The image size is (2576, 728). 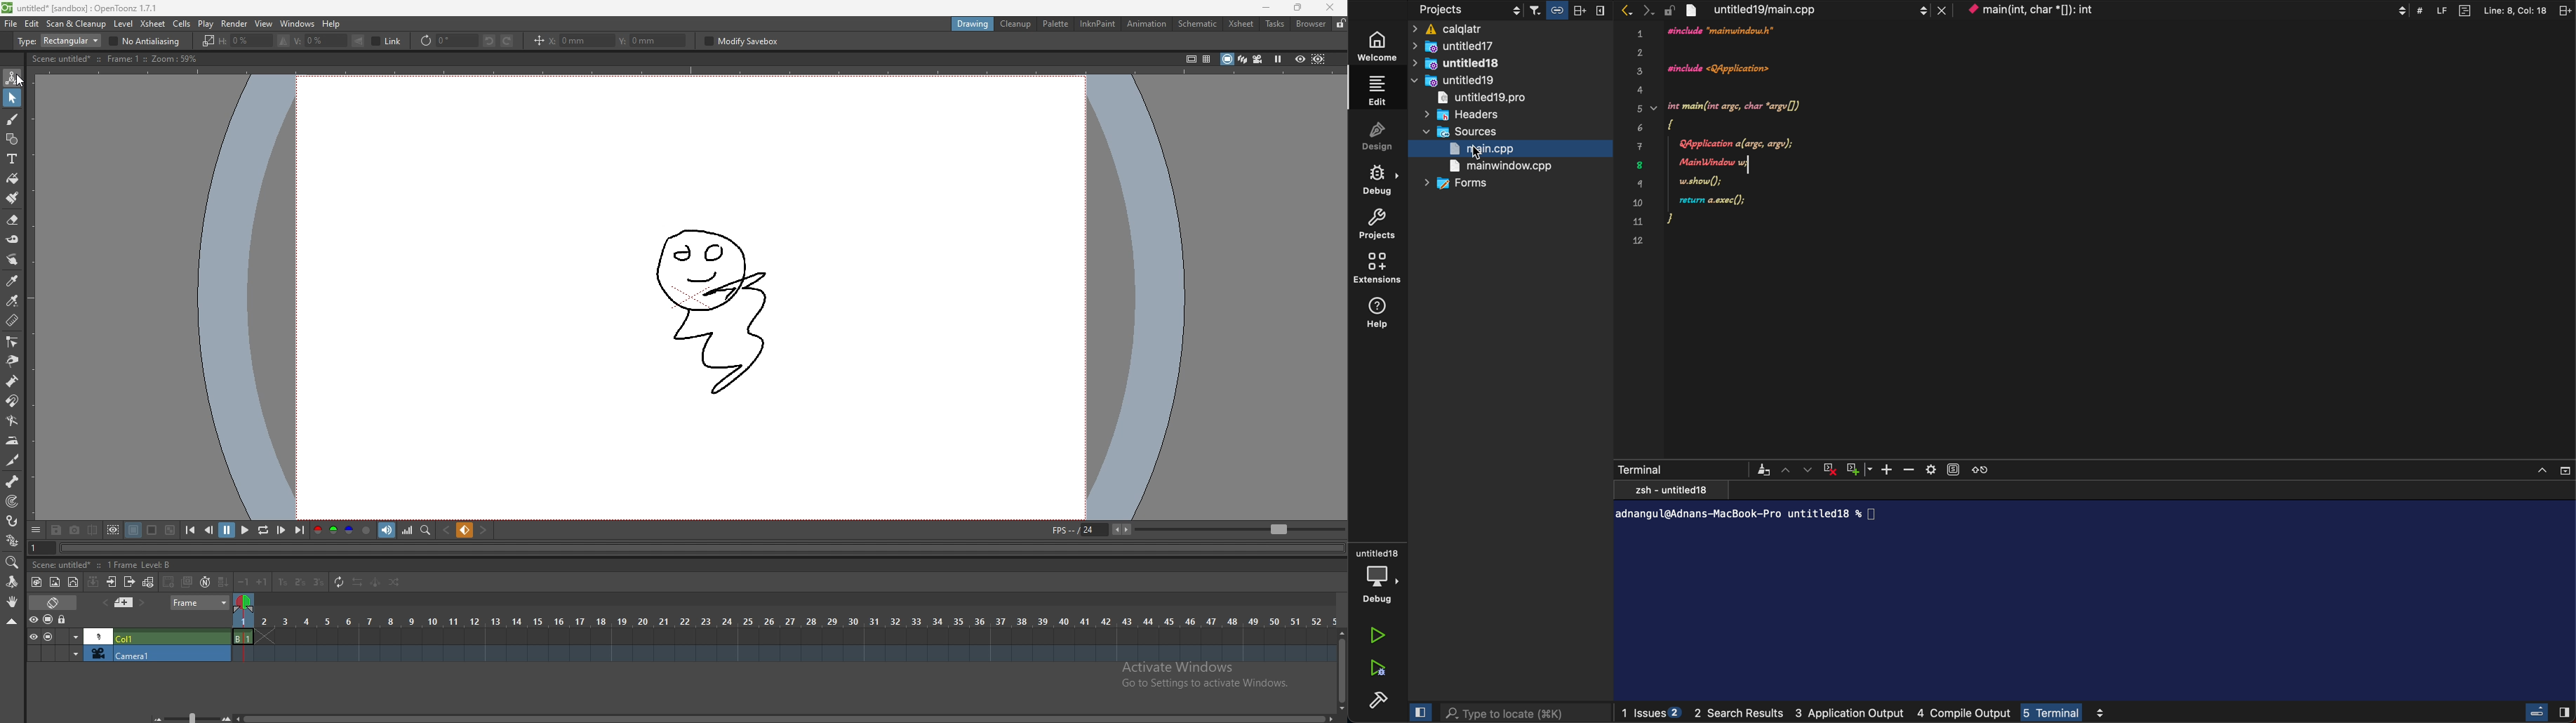 What do you see at coordinates (49, 620) in the screenshot?
I see `camera stand visibility` at bounding box center [49, 620].